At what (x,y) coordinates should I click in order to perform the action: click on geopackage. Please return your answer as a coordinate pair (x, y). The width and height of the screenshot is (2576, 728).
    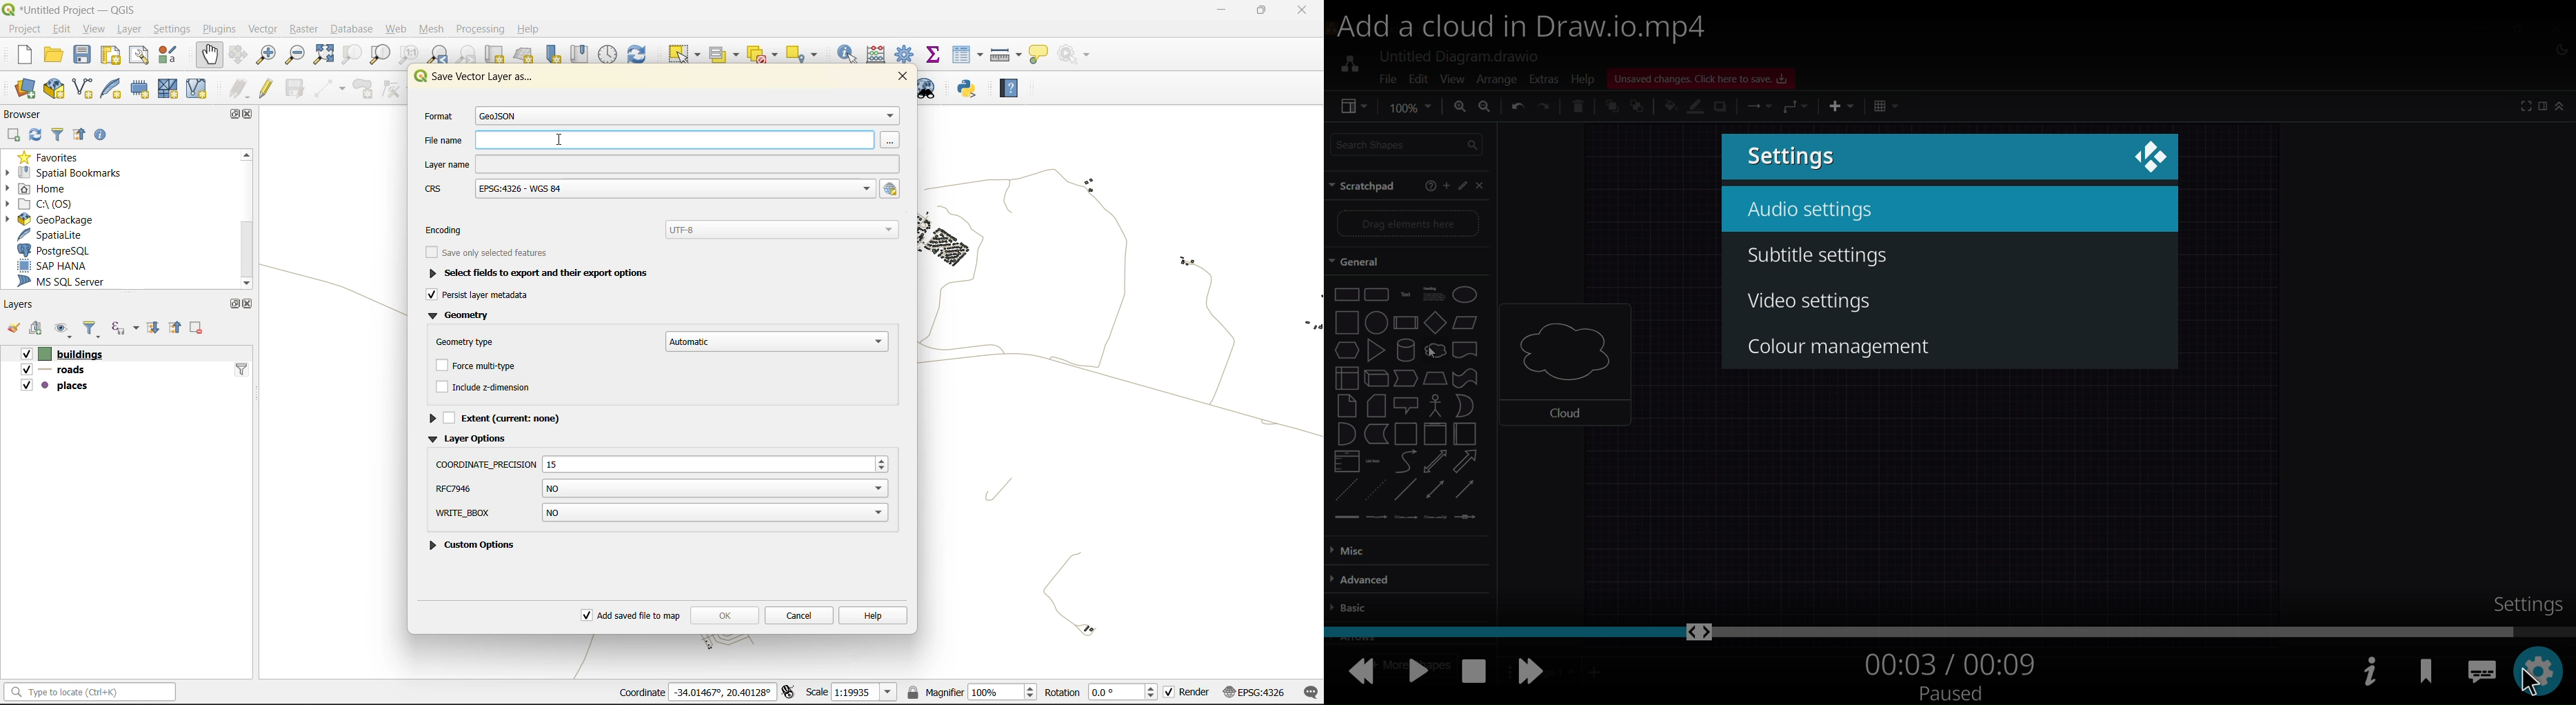
    Looking at the image, I should click on (63, 221).